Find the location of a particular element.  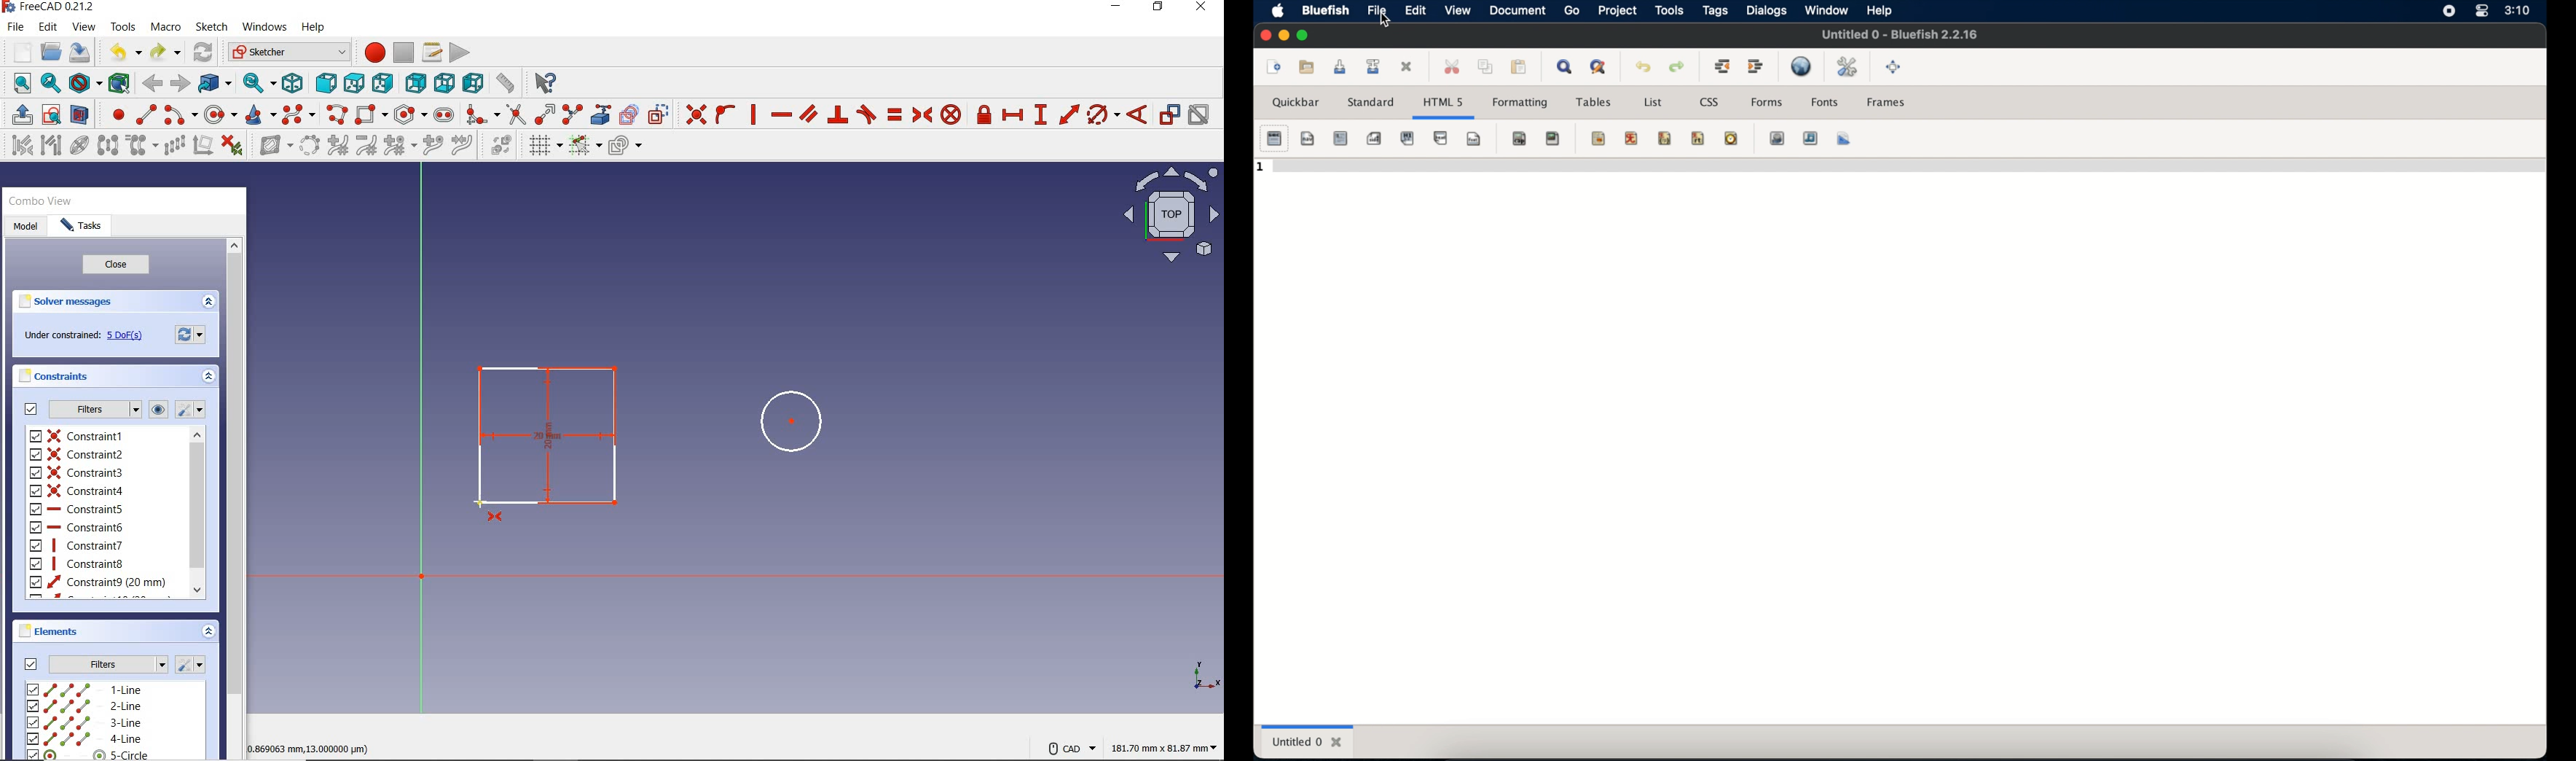

increase b-spline degree is located at coordinates (337, 147).